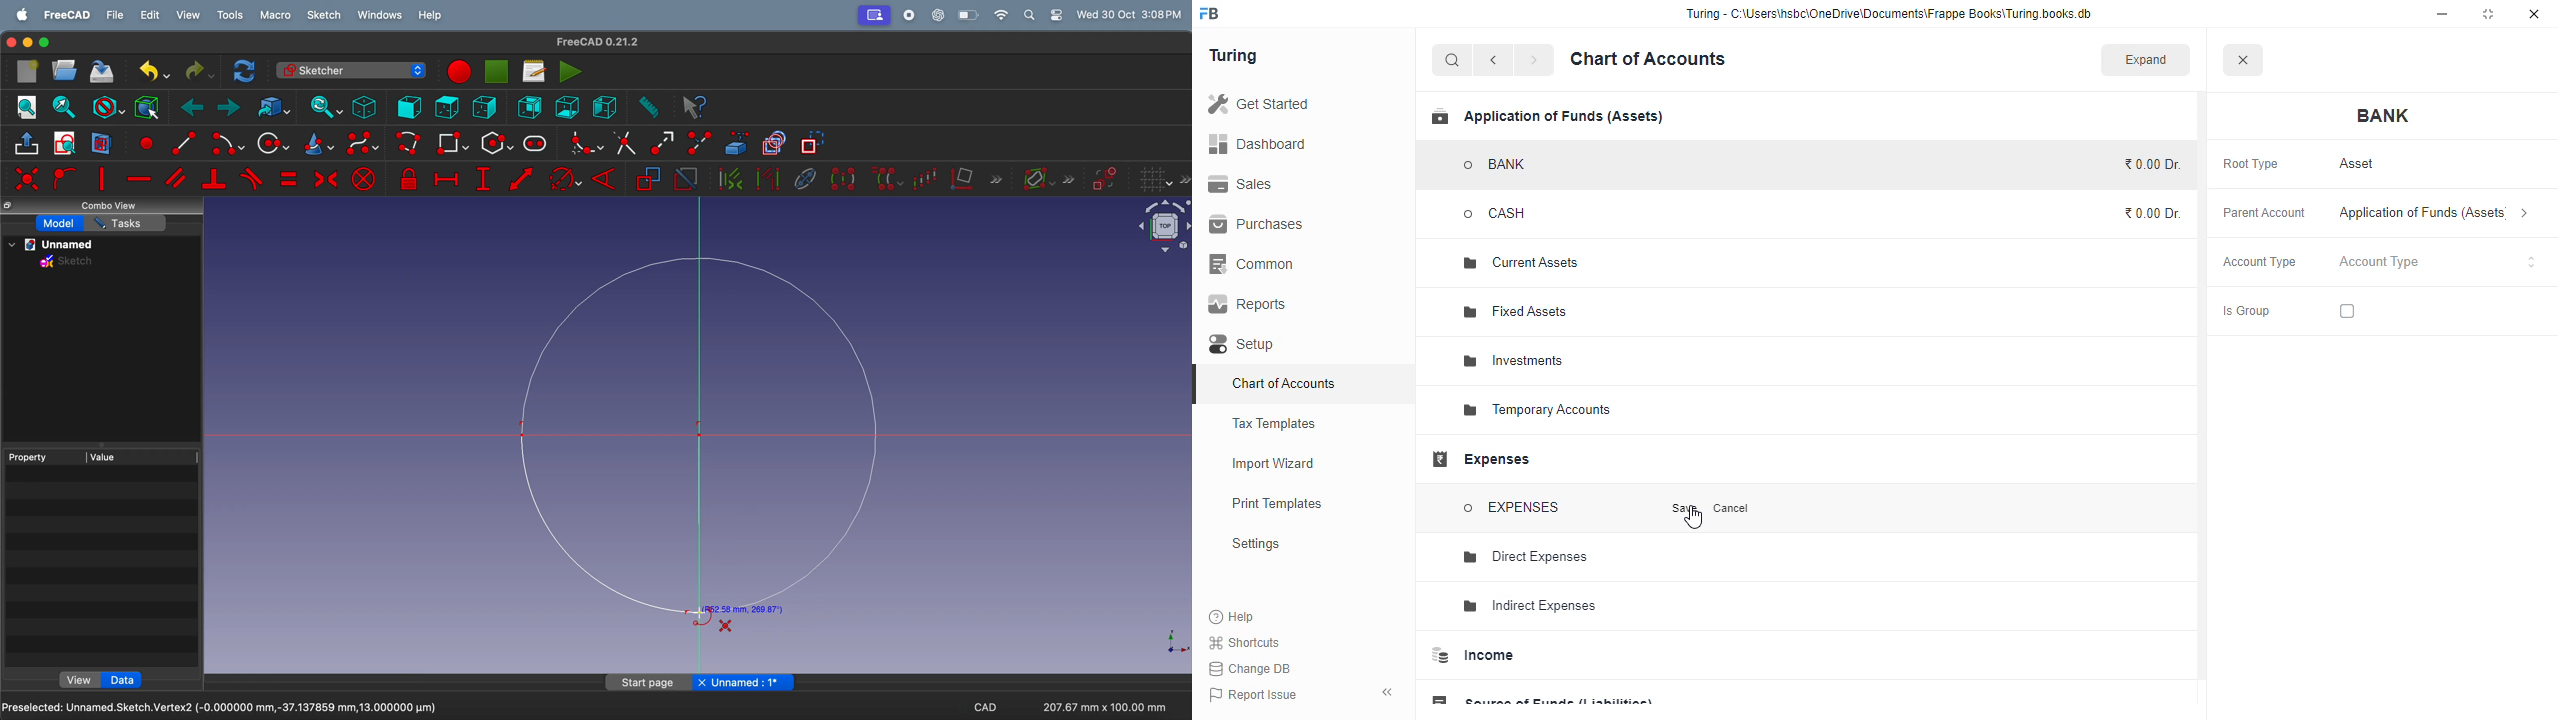 The image size is (2576, 728). What do you see at coordinates (2534, 14) in the screenshot?
I see `close` at bounding box center [2534, 14].